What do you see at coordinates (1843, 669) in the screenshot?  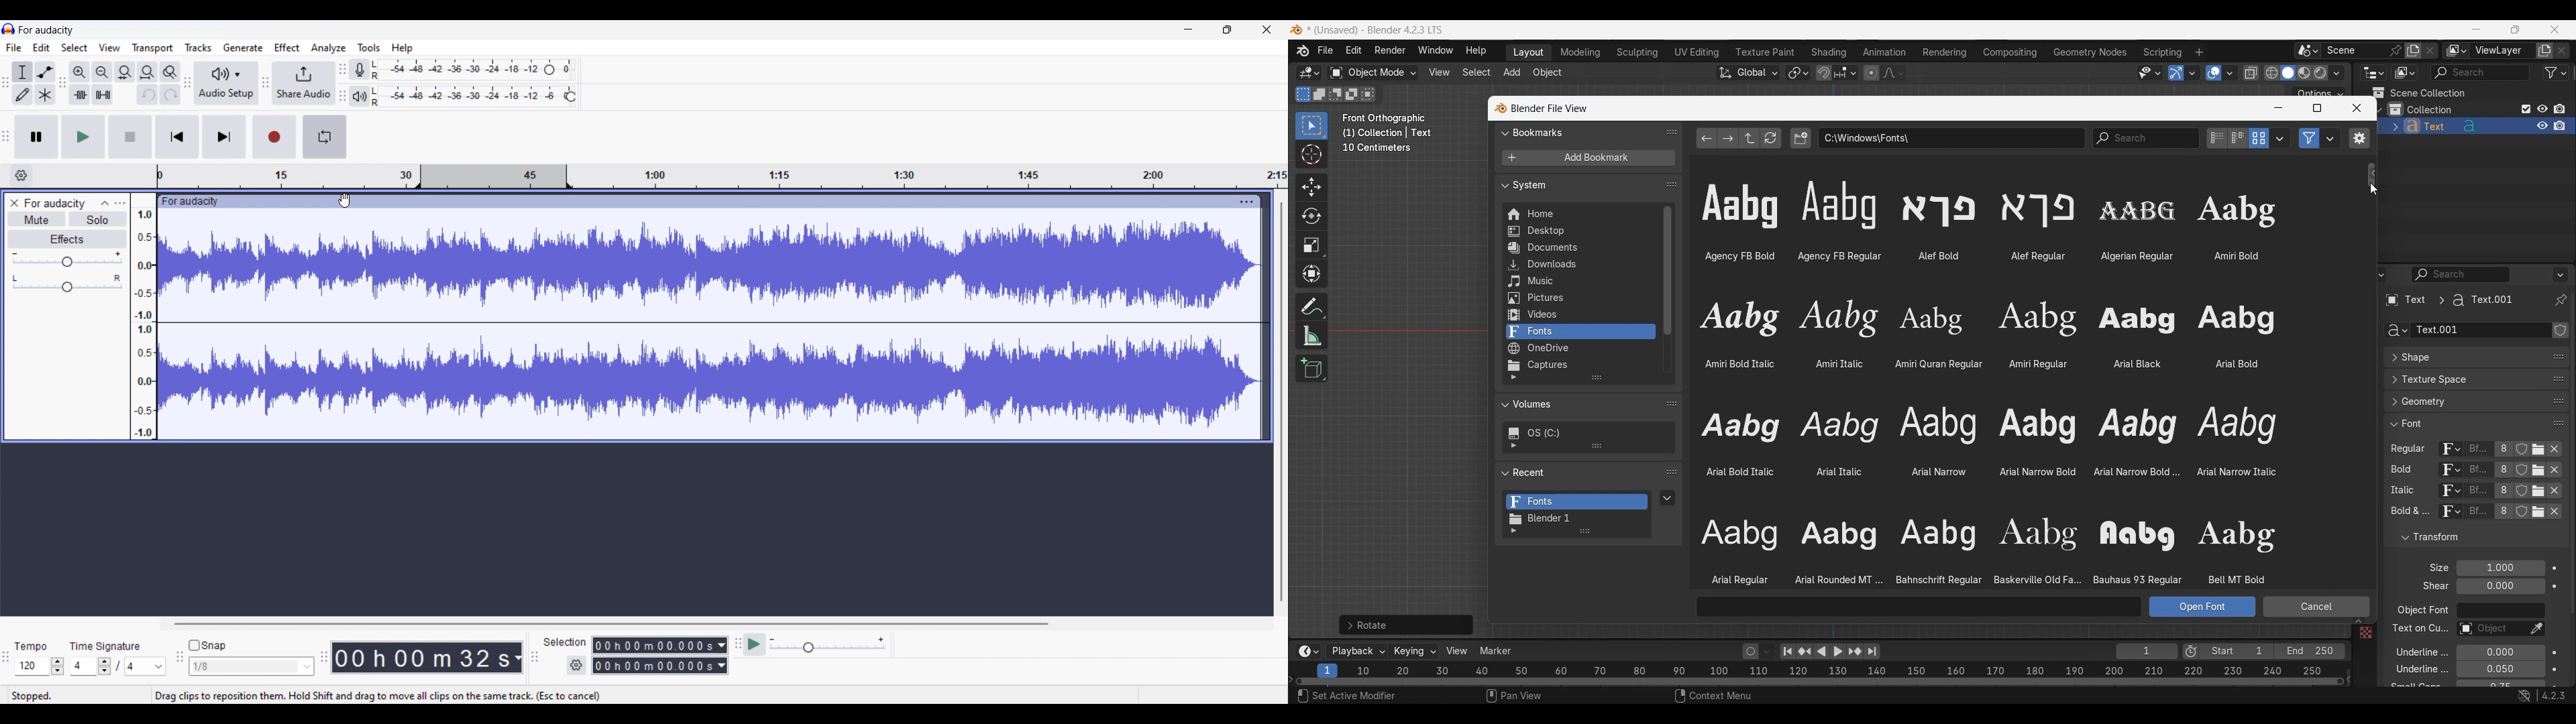 I see `10 20 30 40 50 60 70 80 90 100 110 120 130 140 150 160 170 180 190 200 210 220 230 240 250` at bounding box center [1843, 669].